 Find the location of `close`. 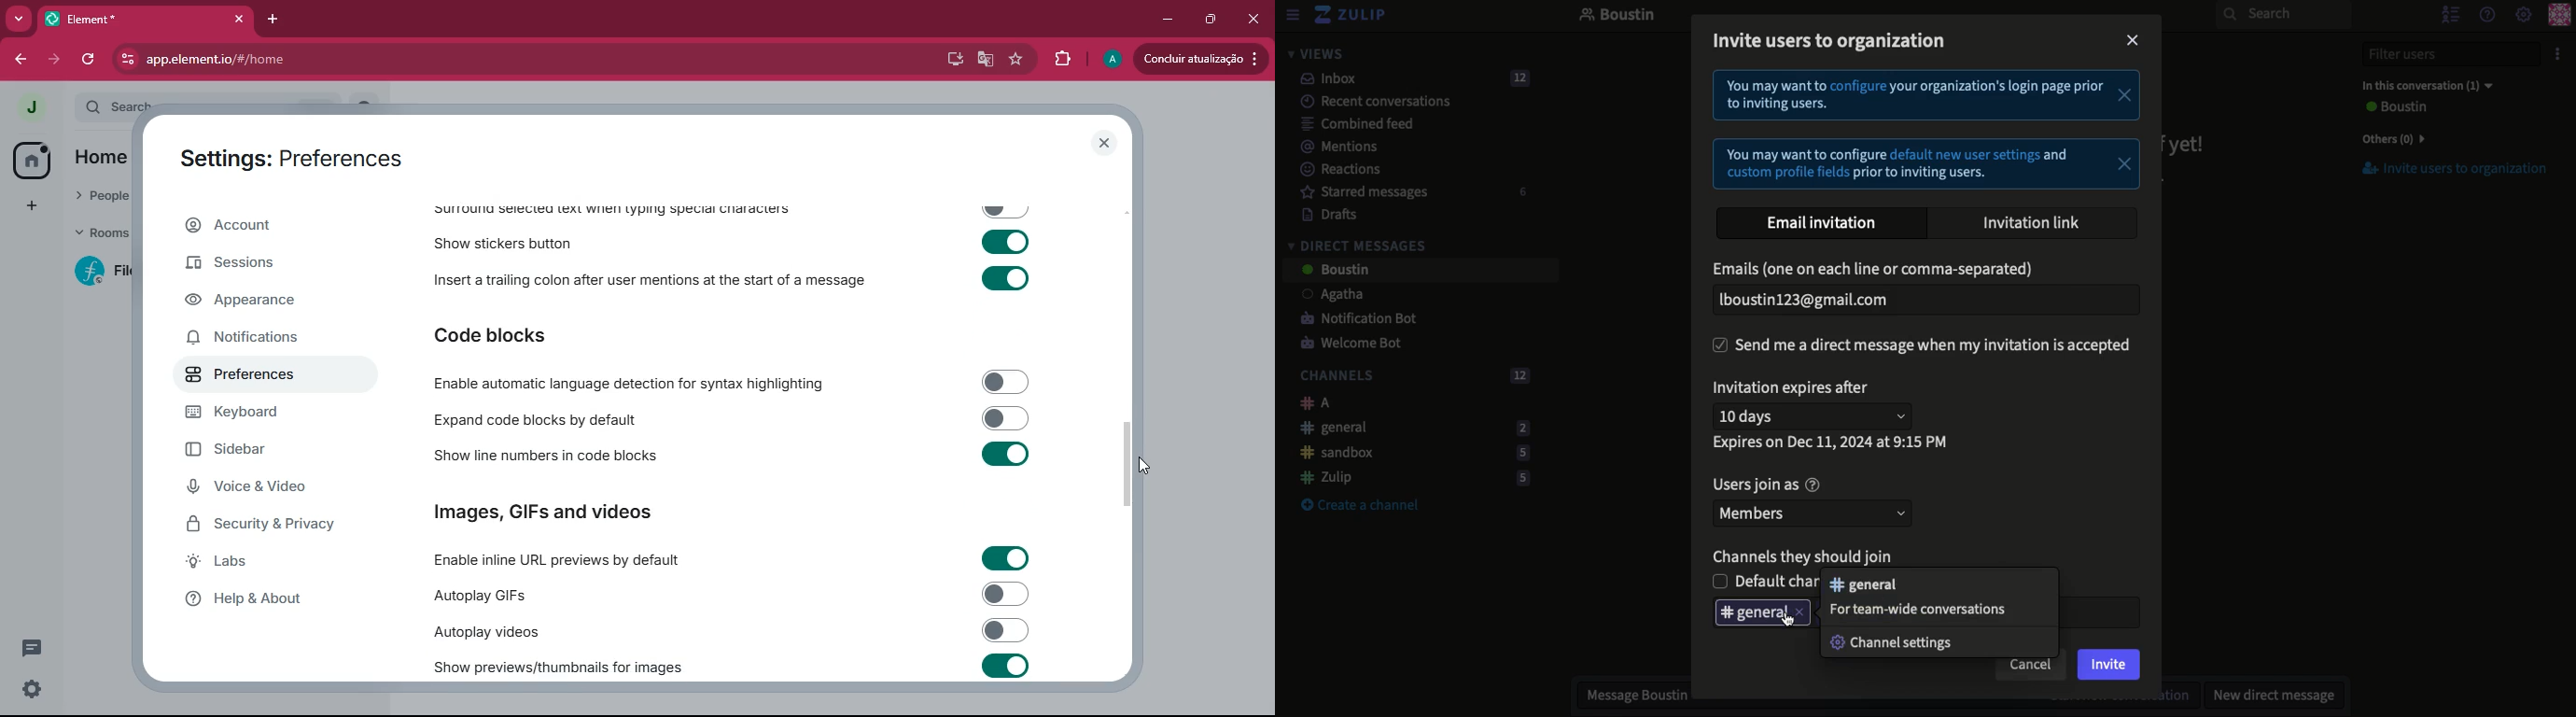

close is located at coordinates (1803, 614).